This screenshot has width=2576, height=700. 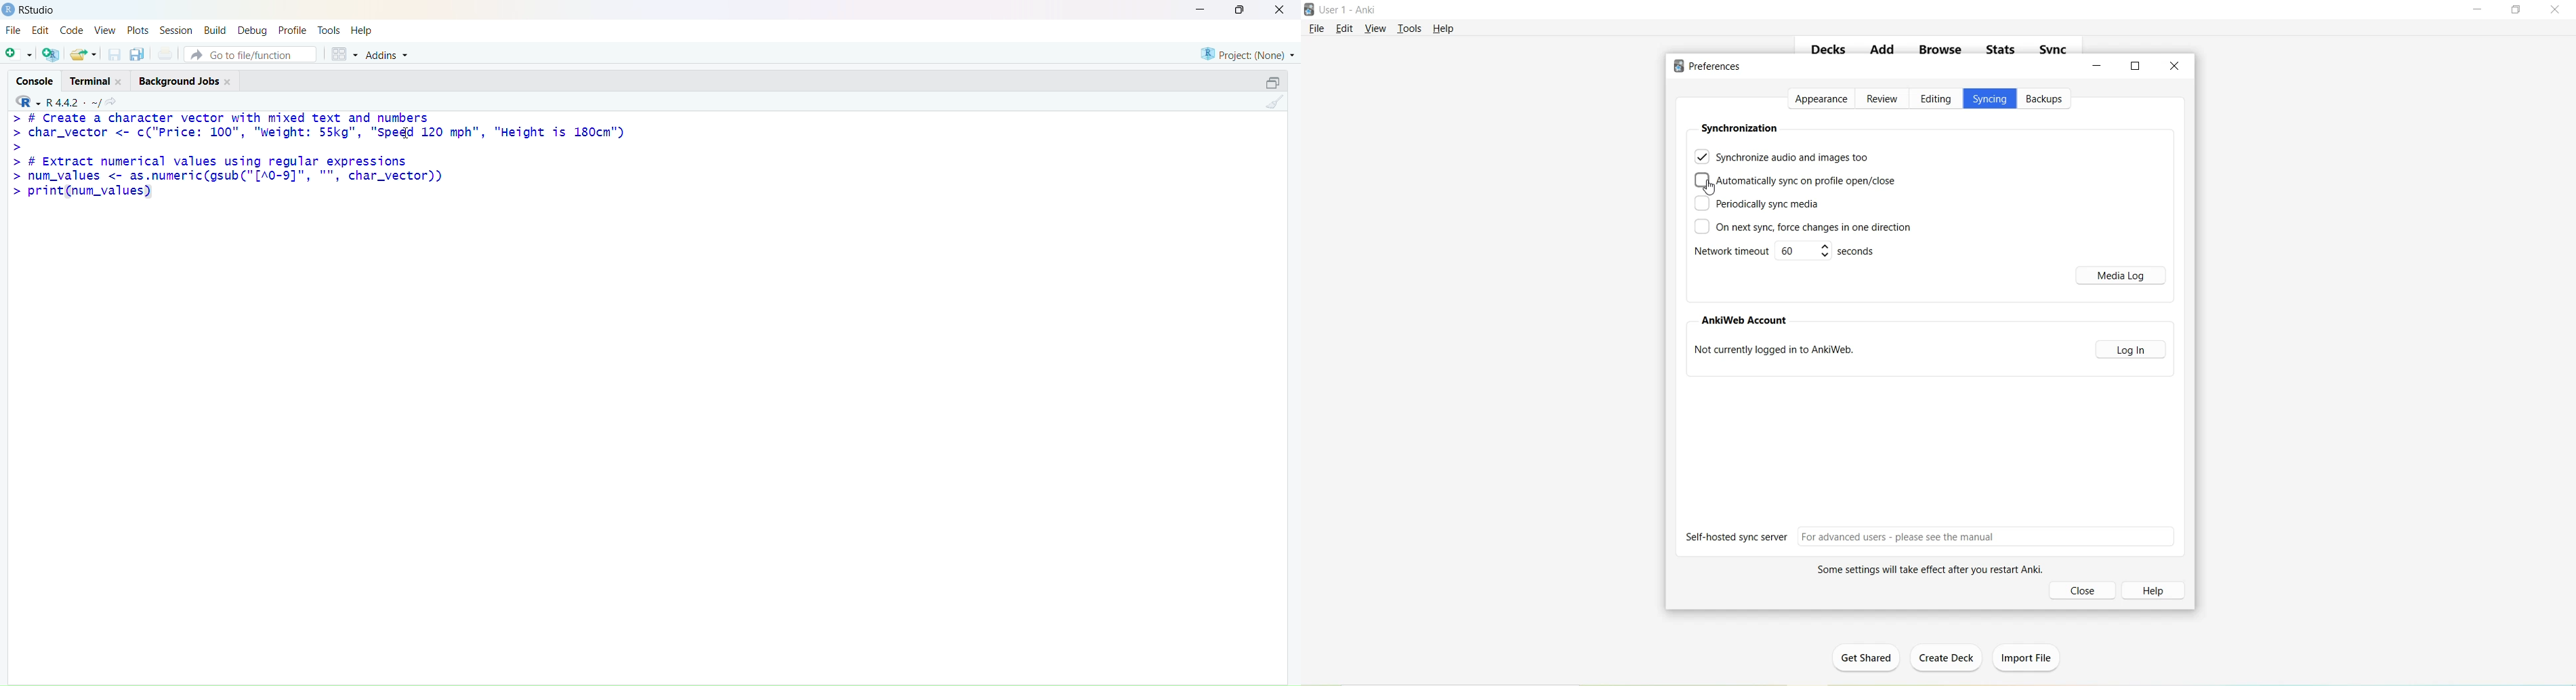 I want to click on add file as, so click(x=19, y=55).